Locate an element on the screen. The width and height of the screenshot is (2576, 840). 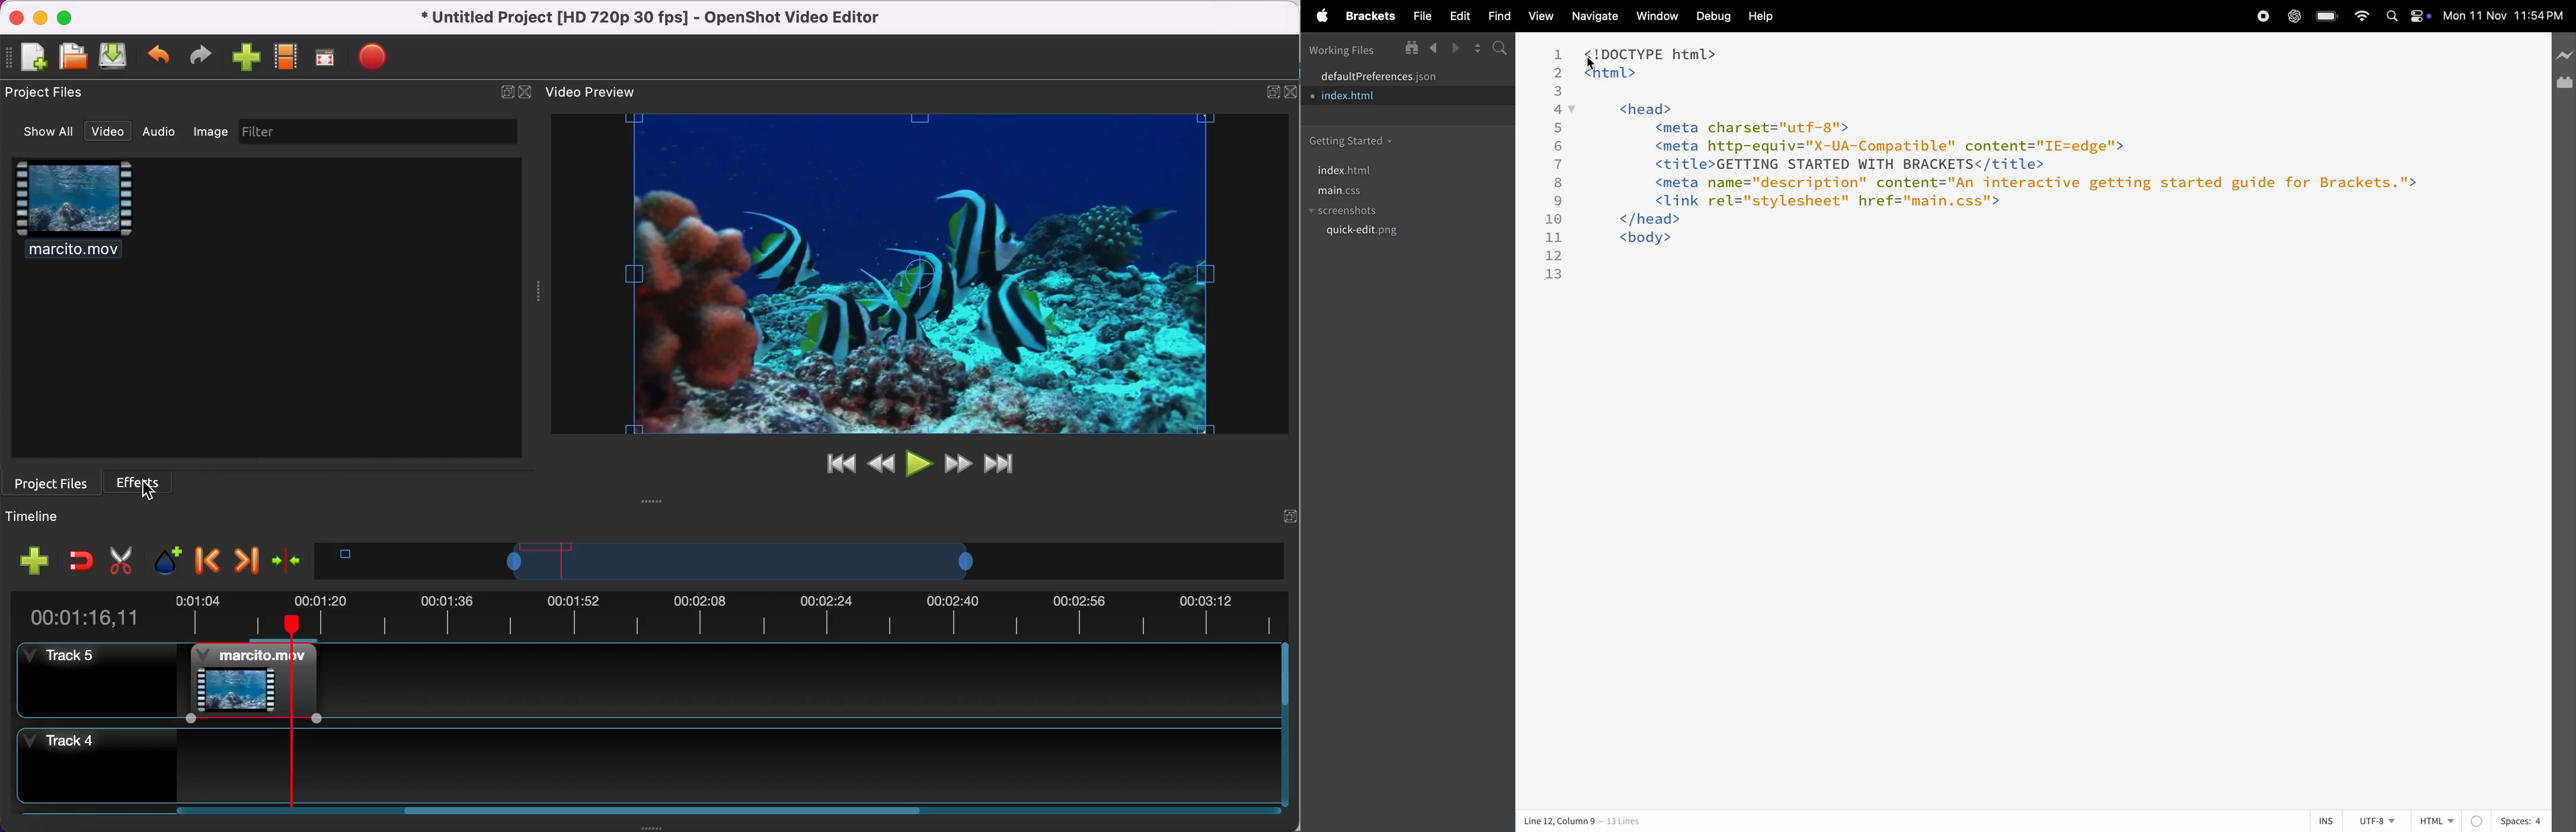
code block is located at coordinates (2009, 170).